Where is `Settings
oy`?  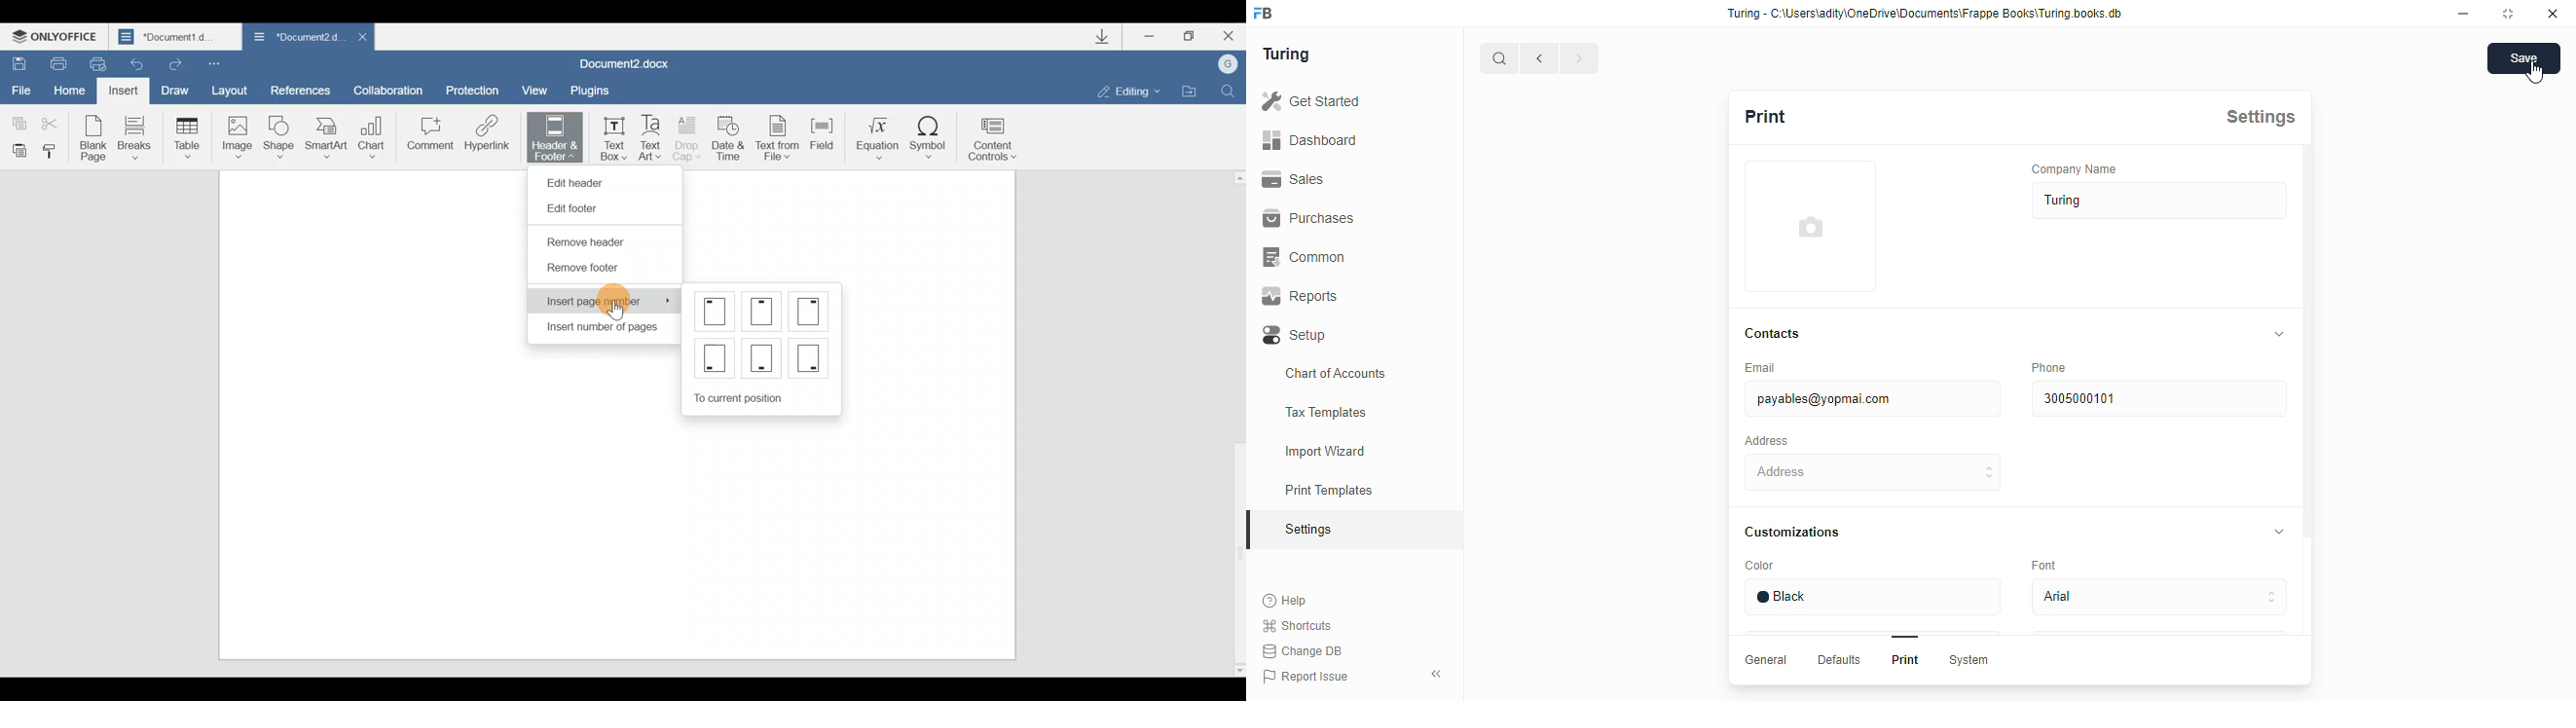 Settings
oy is located at coordinates (1342, 532).